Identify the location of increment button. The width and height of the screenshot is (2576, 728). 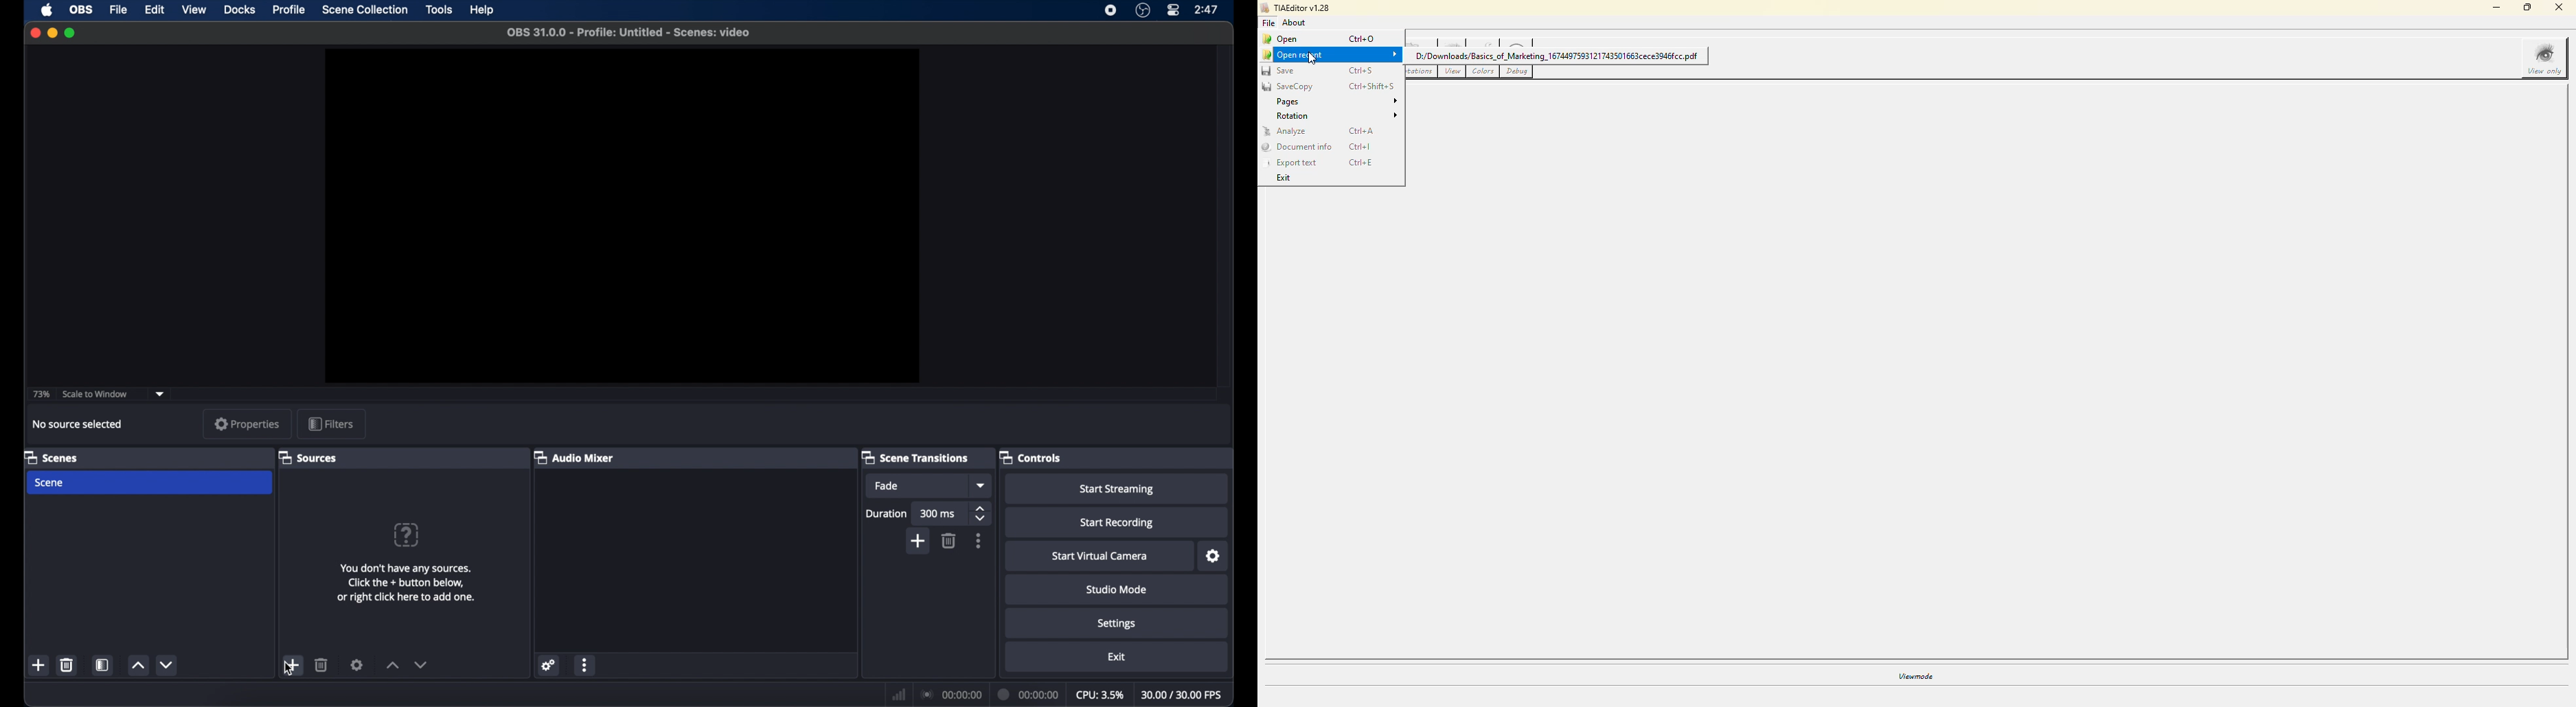
(392, 666).